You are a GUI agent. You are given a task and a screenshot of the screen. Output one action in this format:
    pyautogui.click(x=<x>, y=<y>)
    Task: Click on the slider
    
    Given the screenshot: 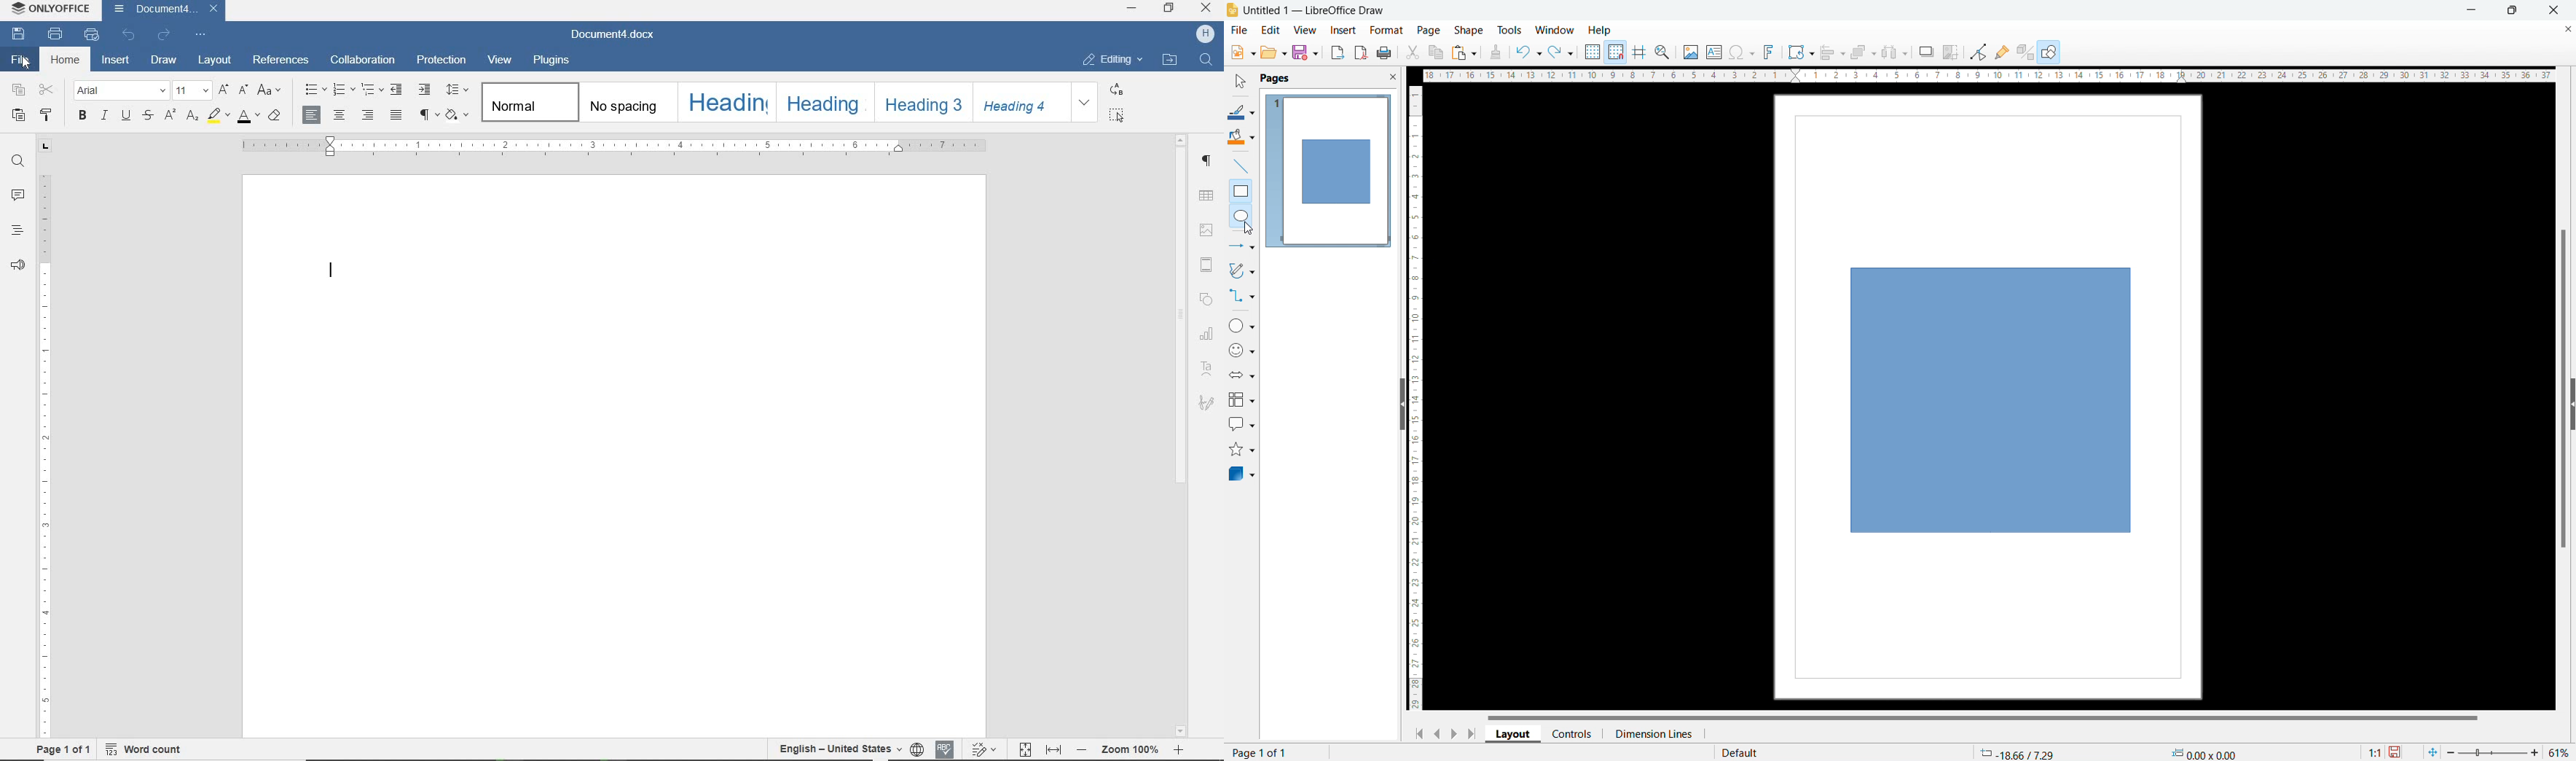 What is the action you would take?
    pyautogui.click(x=2491, y=753)
    